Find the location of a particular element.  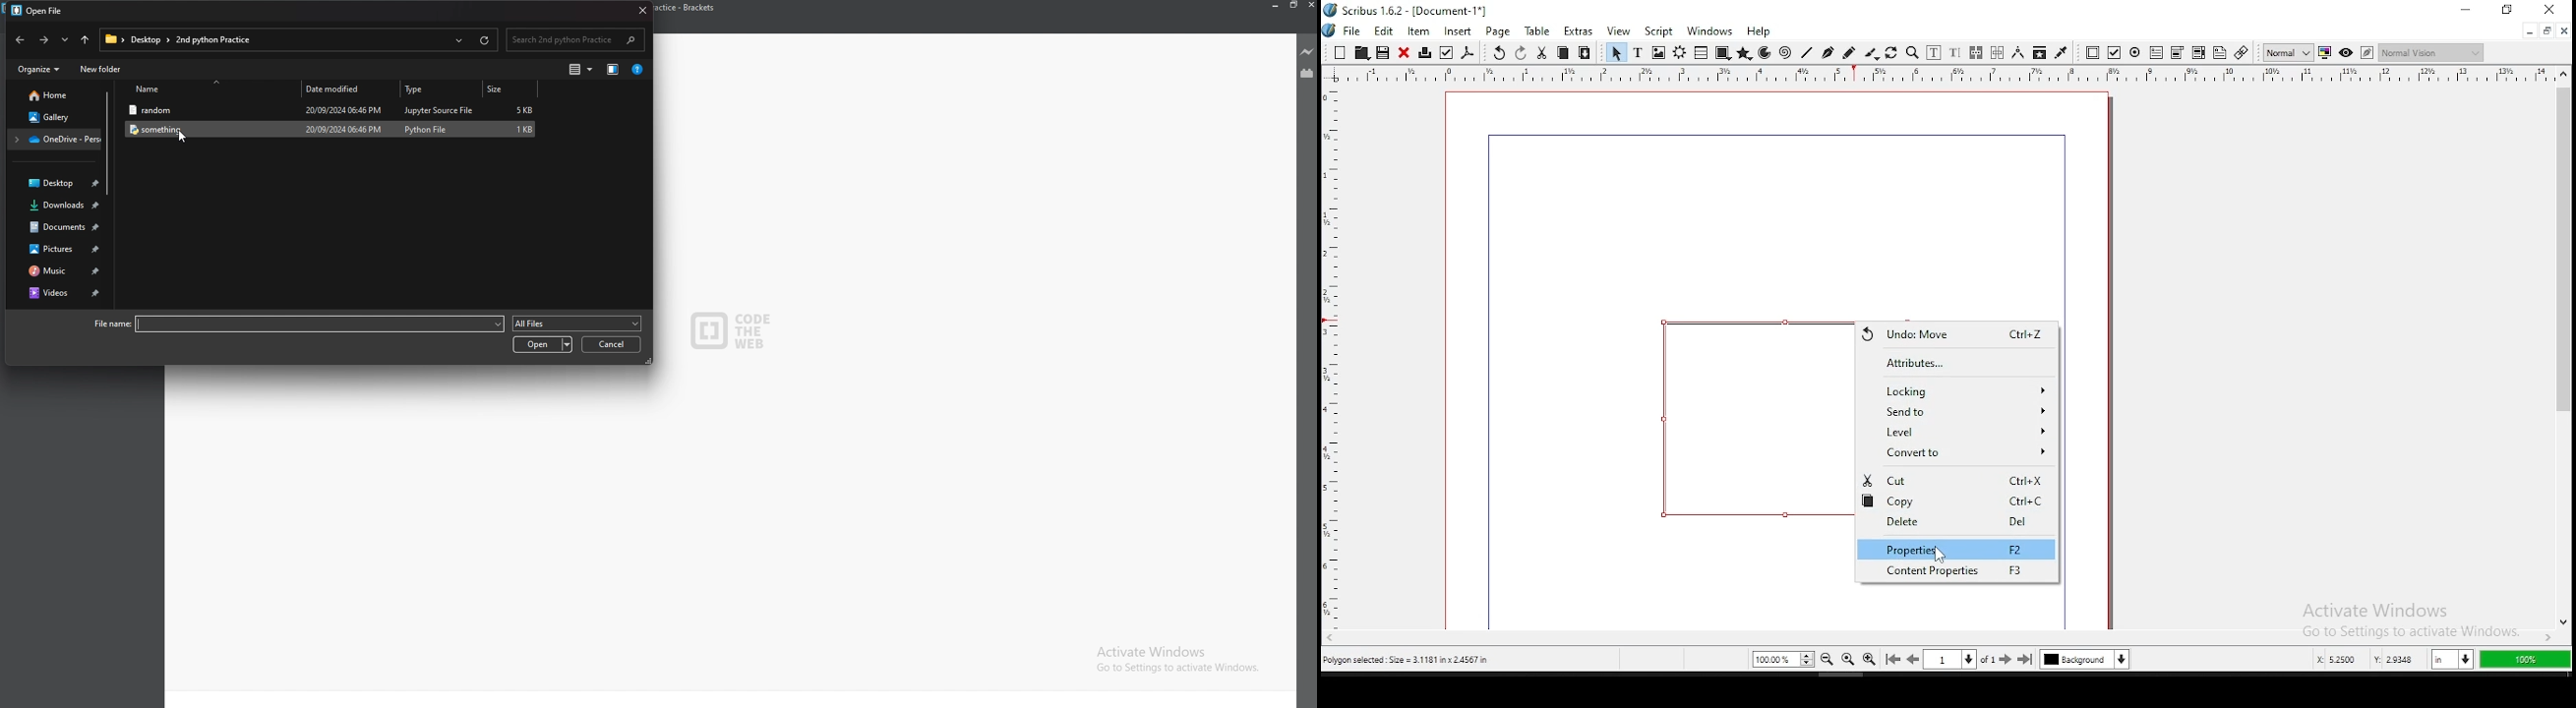

size is located at coordinates (511, 89).